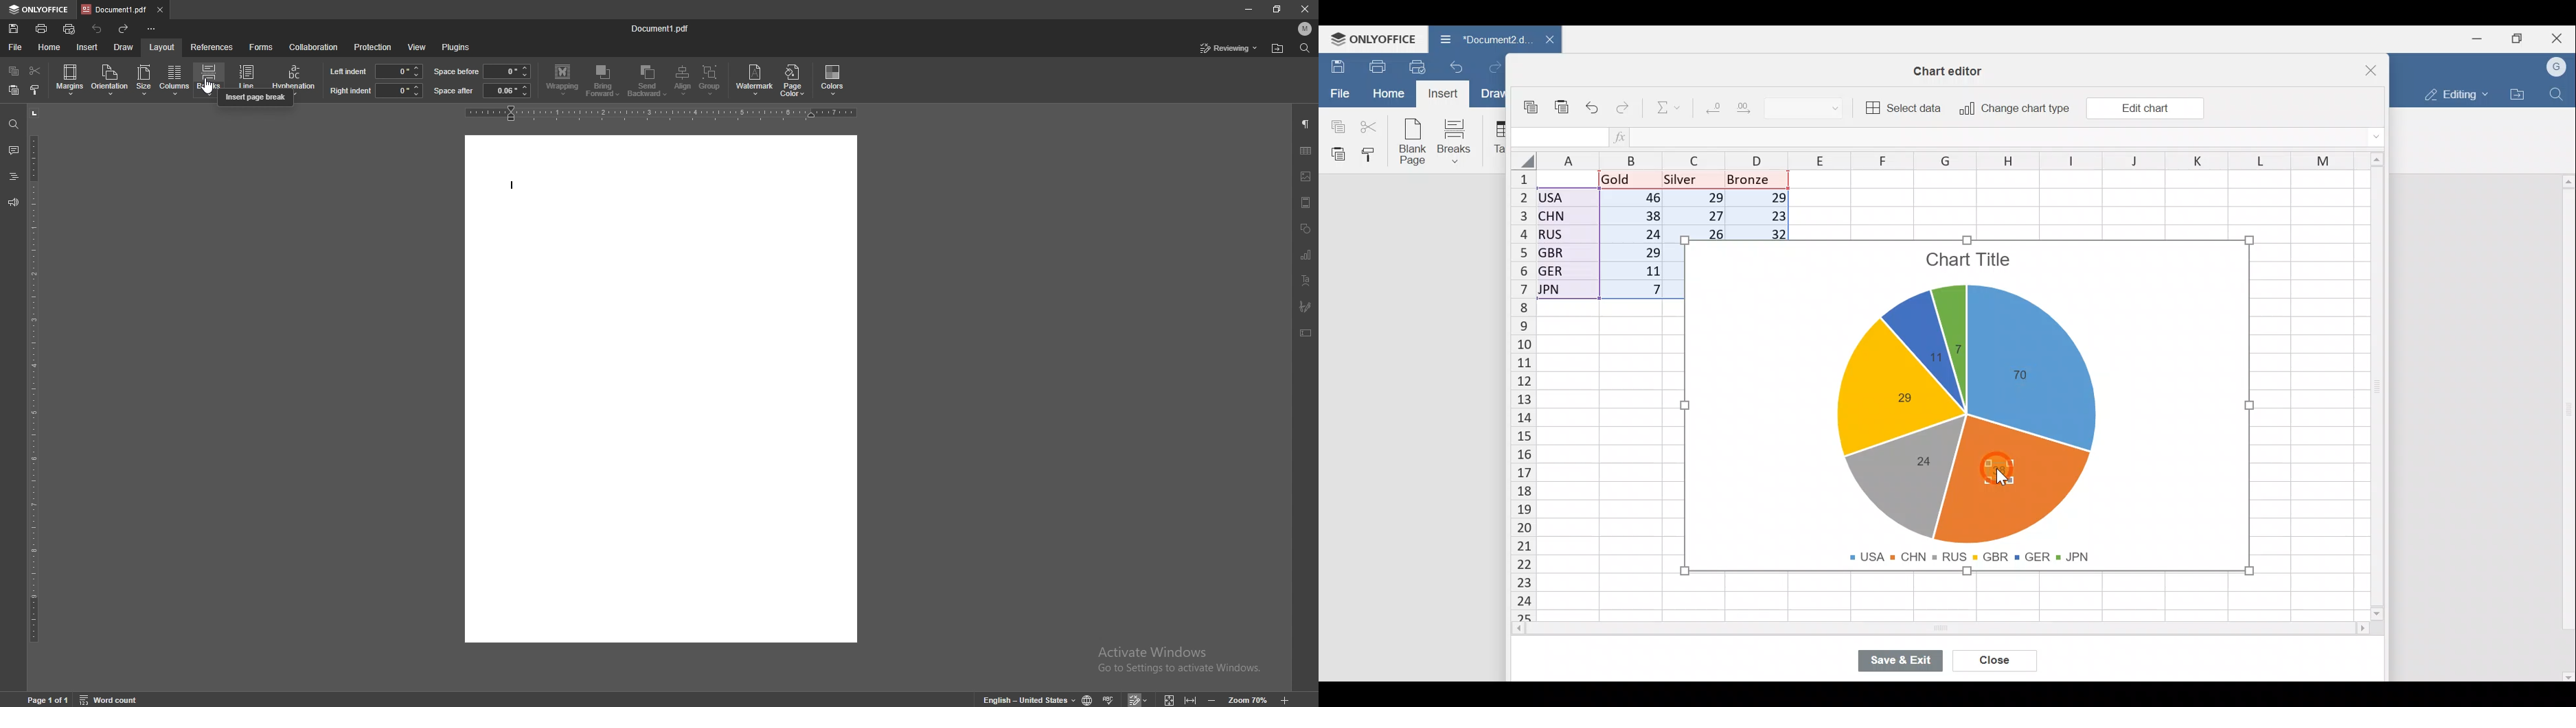 This screenshot has height=728, width=2576. Describe the element at coordinates (125, 47) in the screenshot. I see `draw` at that location.